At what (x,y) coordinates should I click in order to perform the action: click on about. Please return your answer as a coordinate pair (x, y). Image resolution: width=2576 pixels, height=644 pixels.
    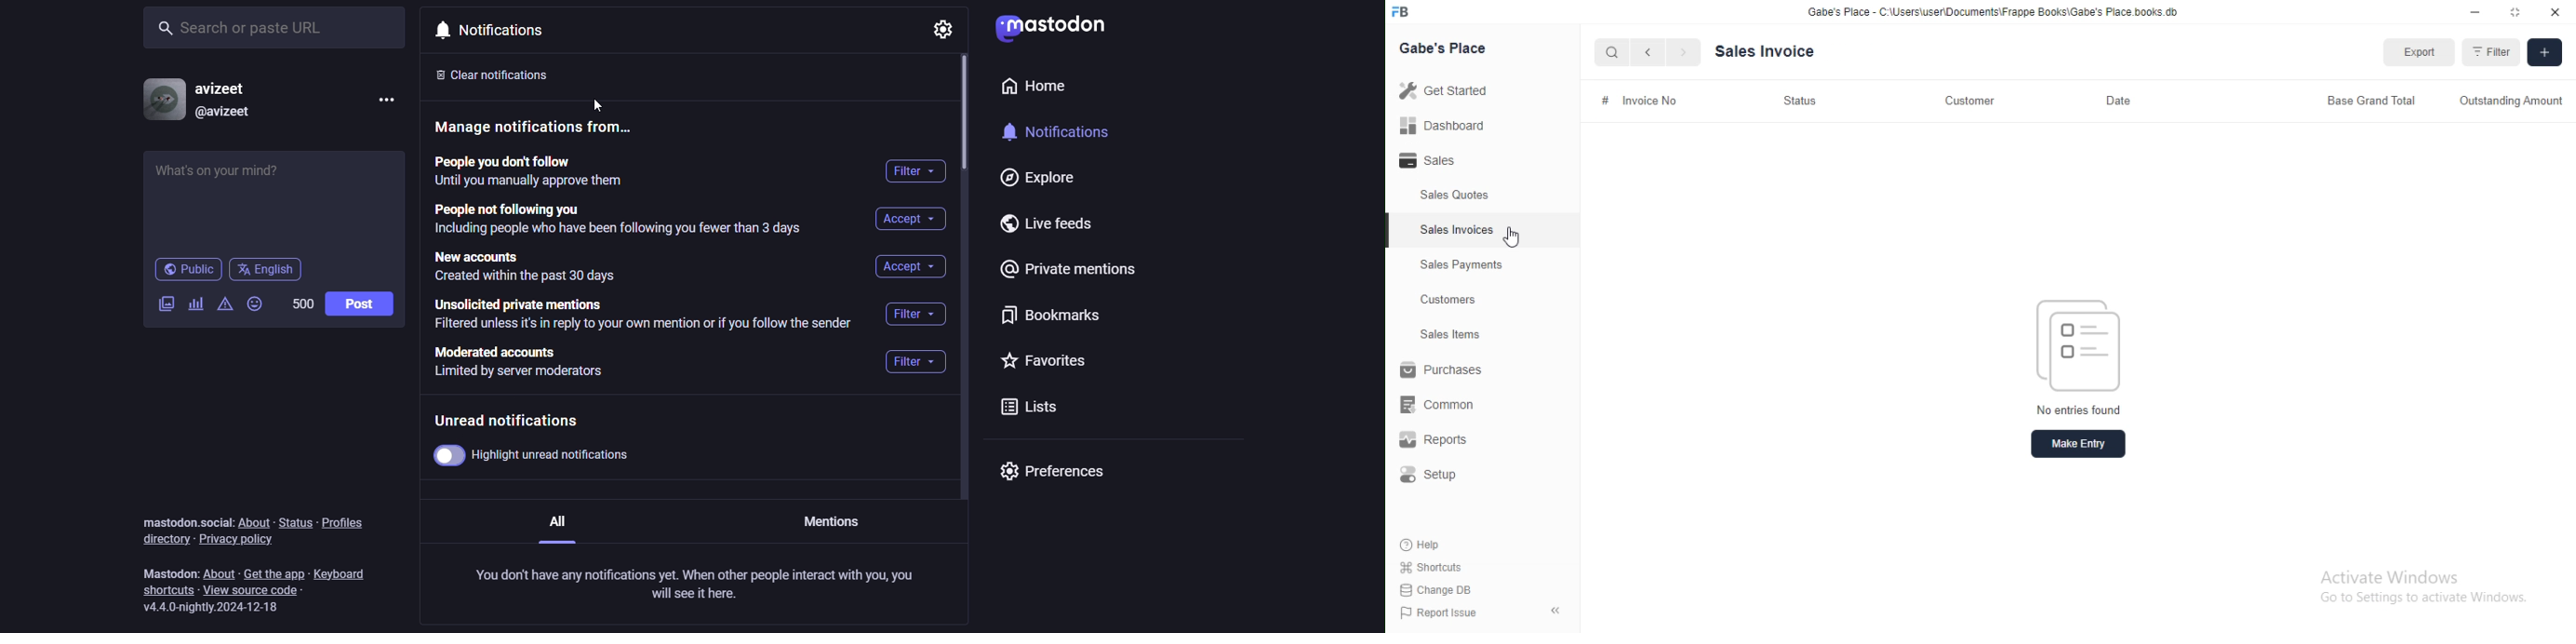
    Looking at the image, I should click on (258, 522).